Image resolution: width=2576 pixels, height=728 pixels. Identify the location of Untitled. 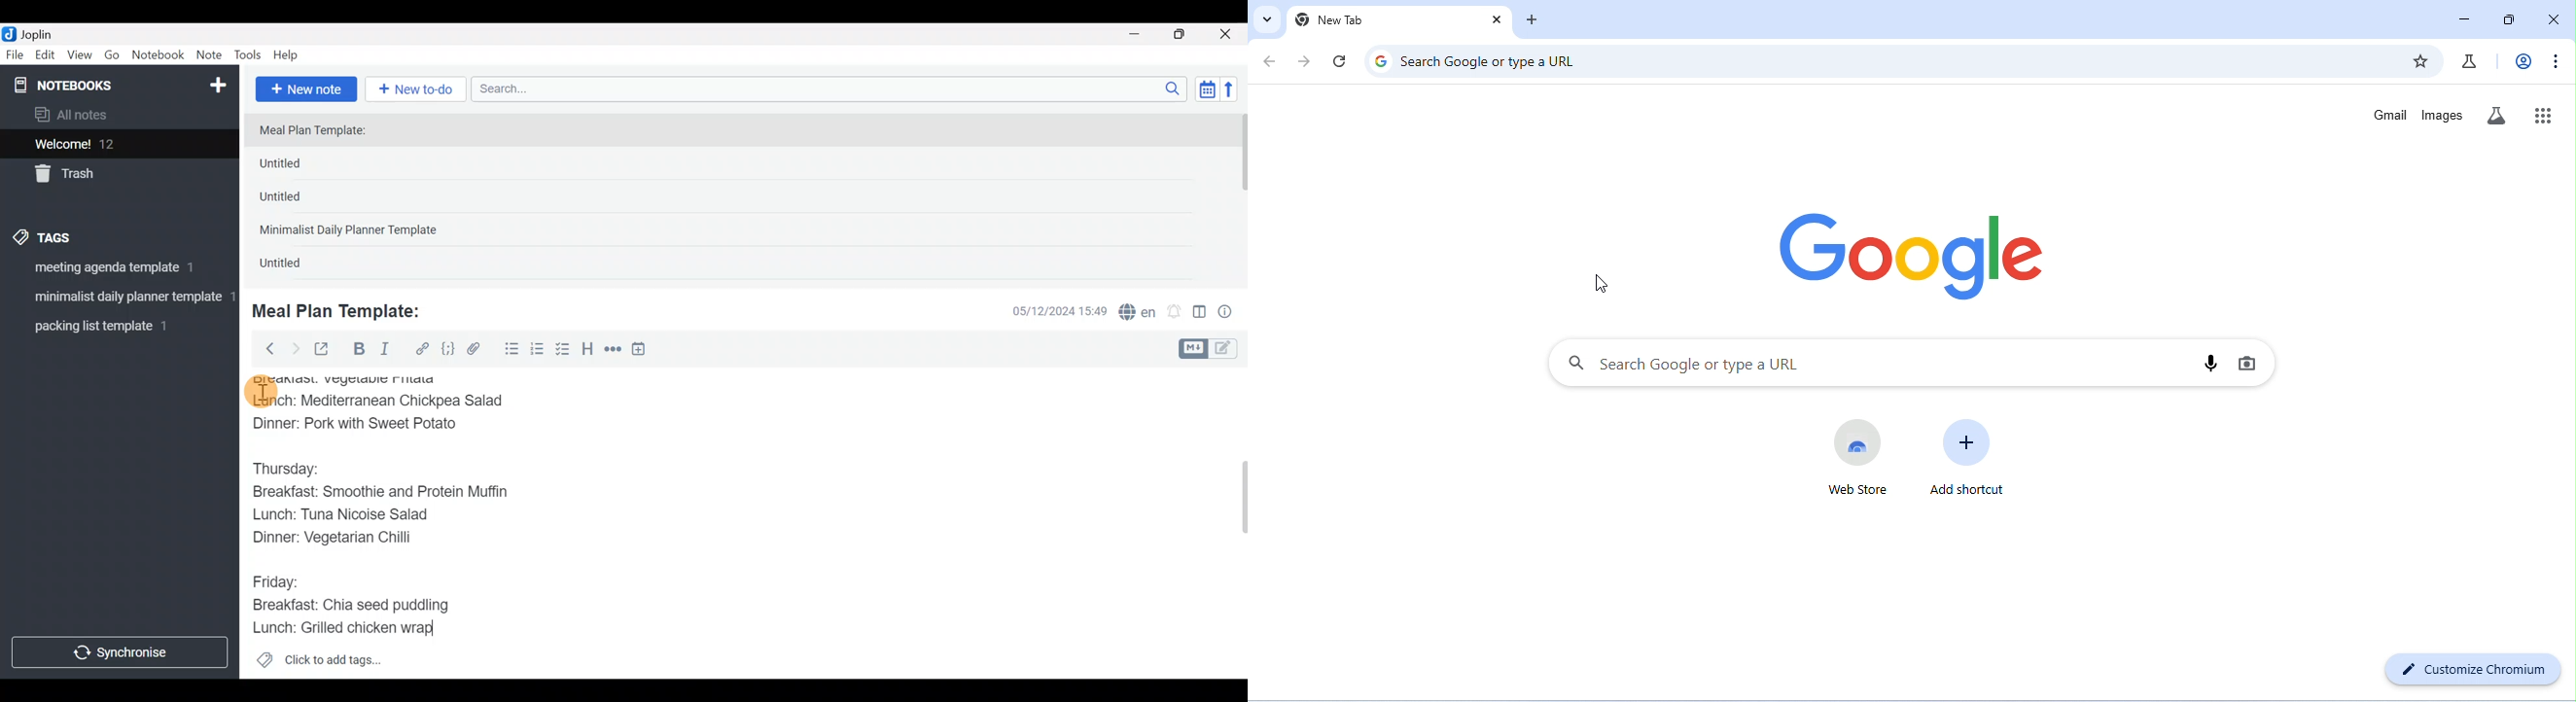
(302, 166).